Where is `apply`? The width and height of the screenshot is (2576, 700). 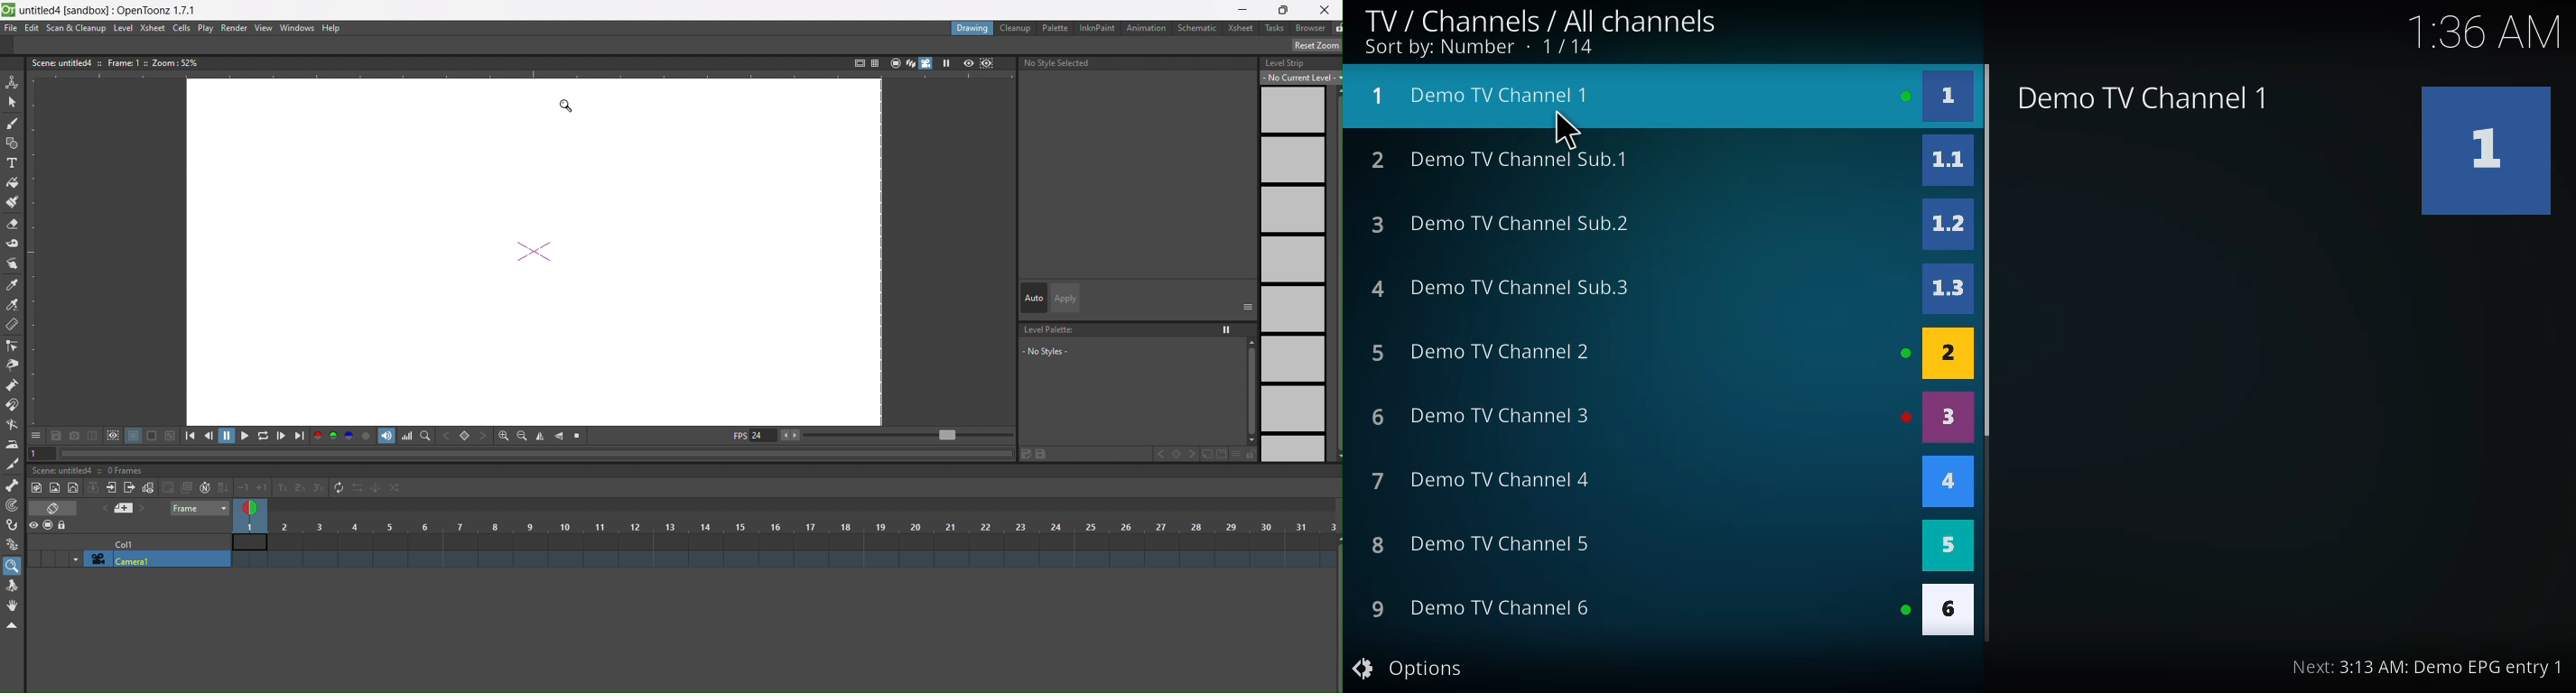
apply is located at coordinates (1064, 297).